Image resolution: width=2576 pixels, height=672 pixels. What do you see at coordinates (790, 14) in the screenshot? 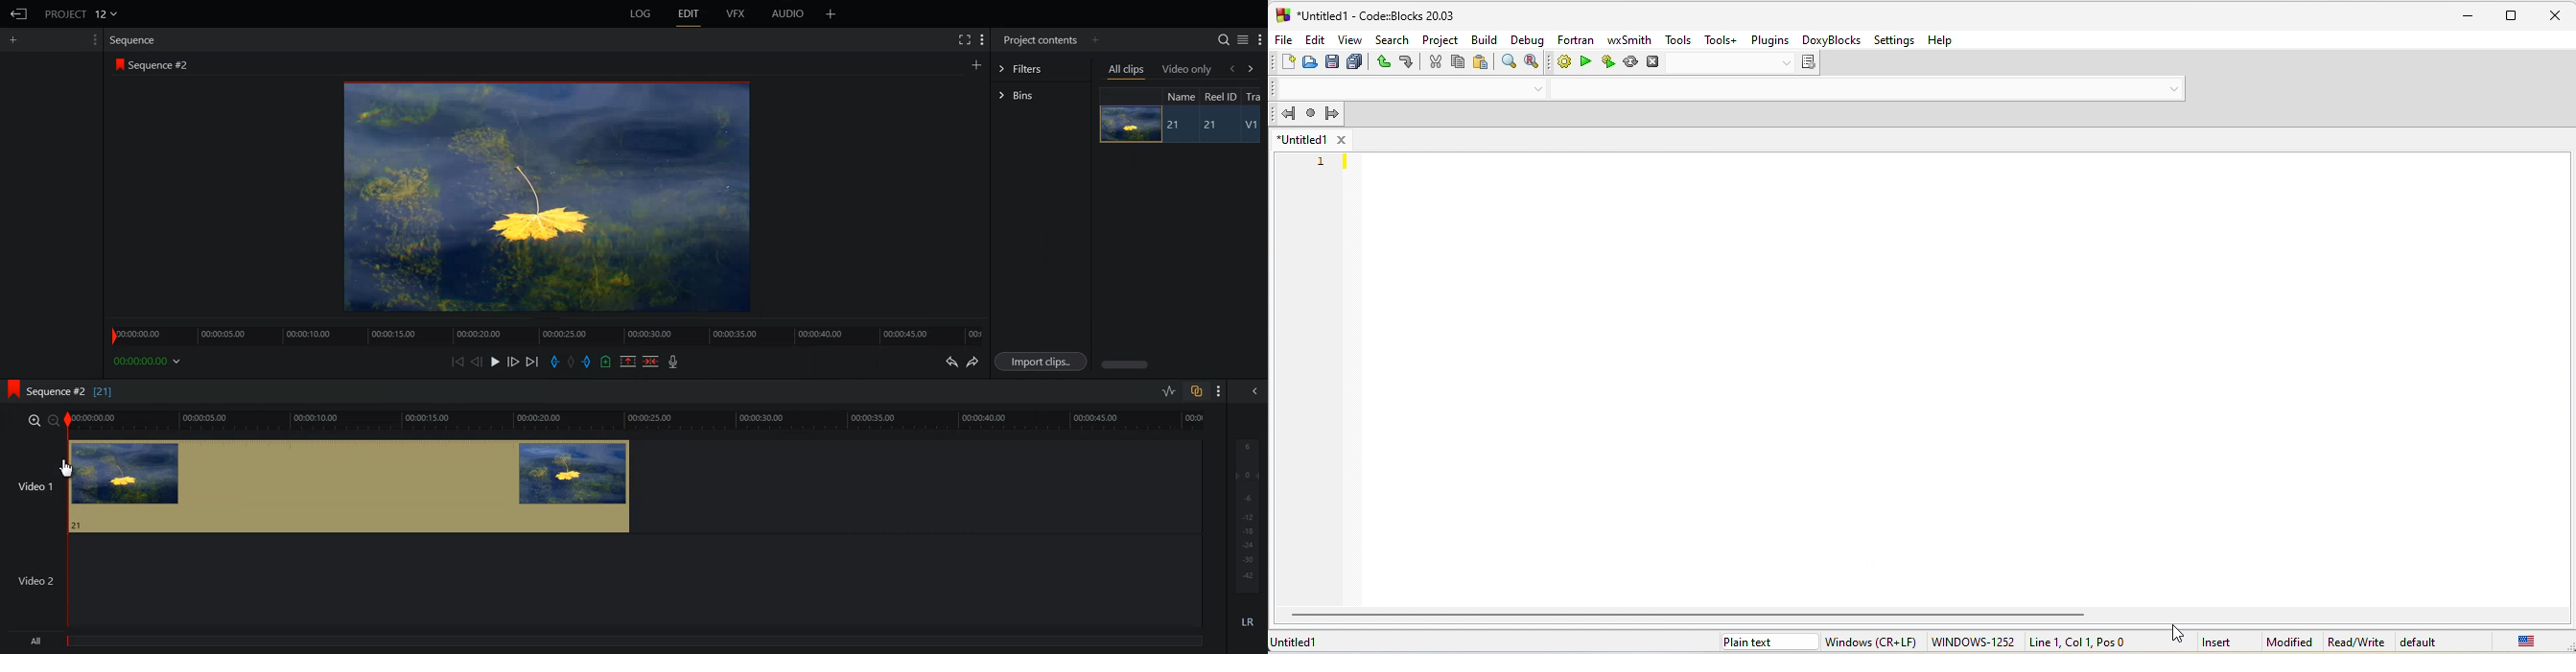
I see `AUDIO` at bounding box center [790, 14].